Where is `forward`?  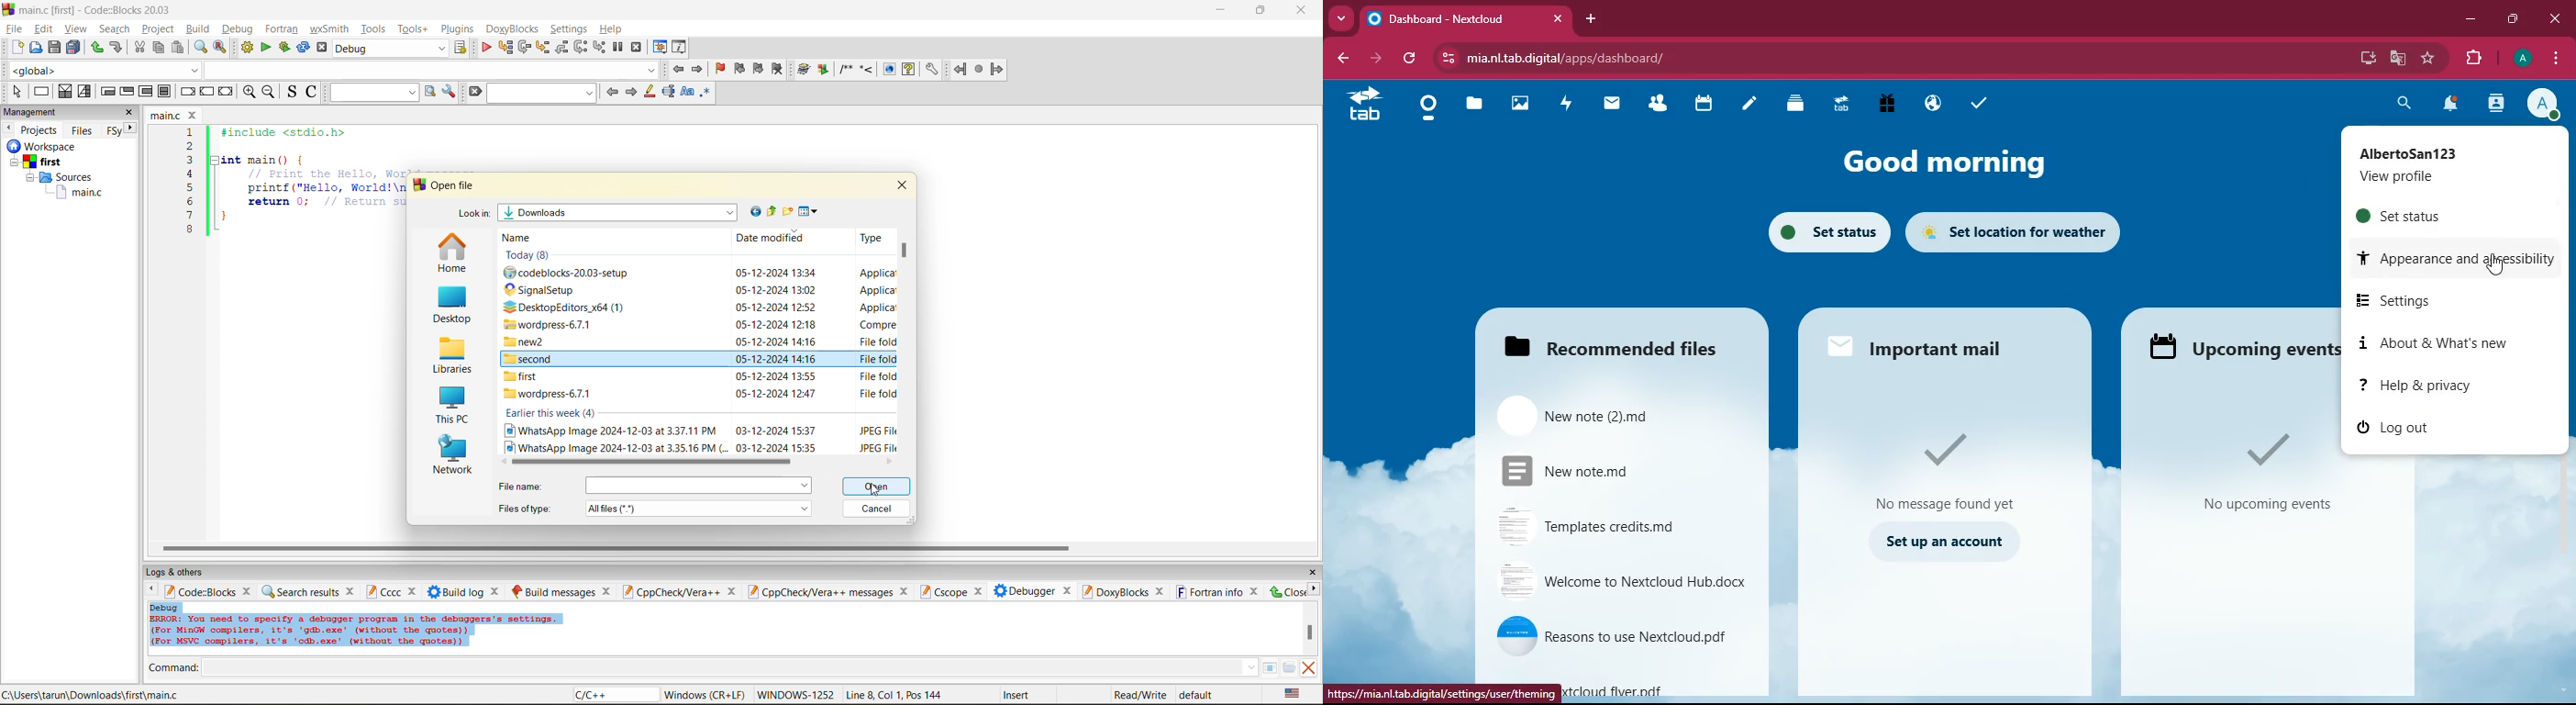 forward is located at coordinates (998, 69).